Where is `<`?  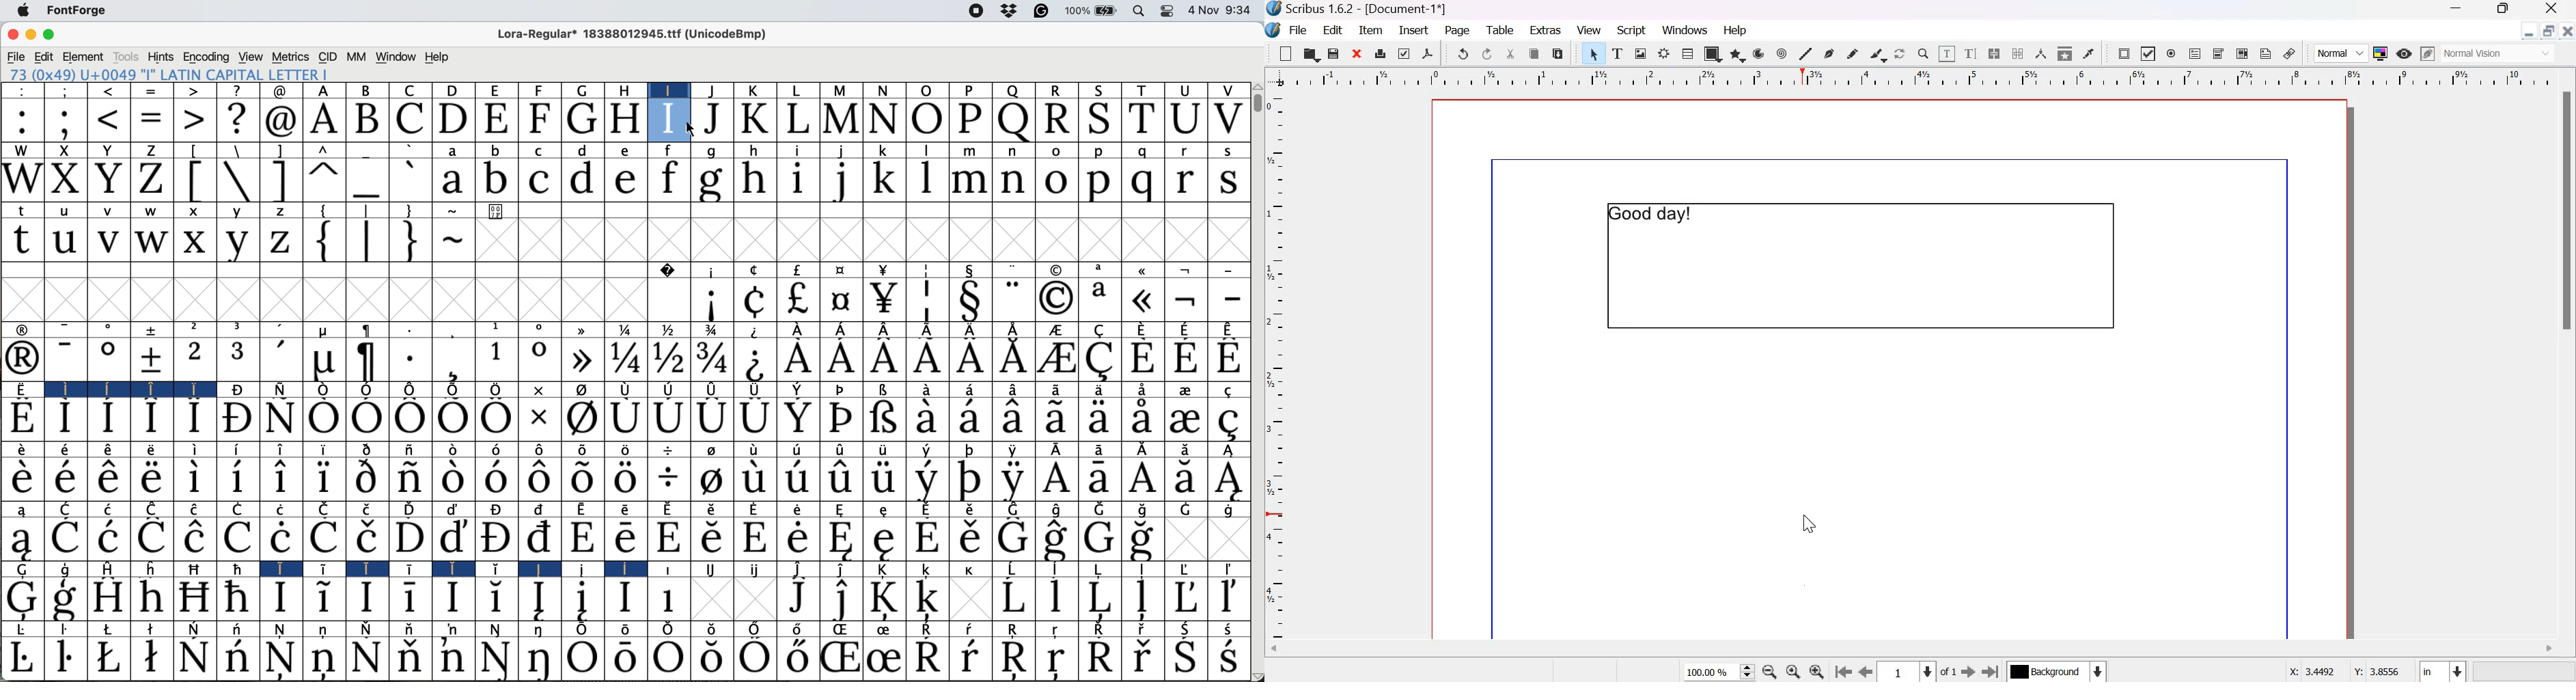 < is located at coordinates (110, 121).